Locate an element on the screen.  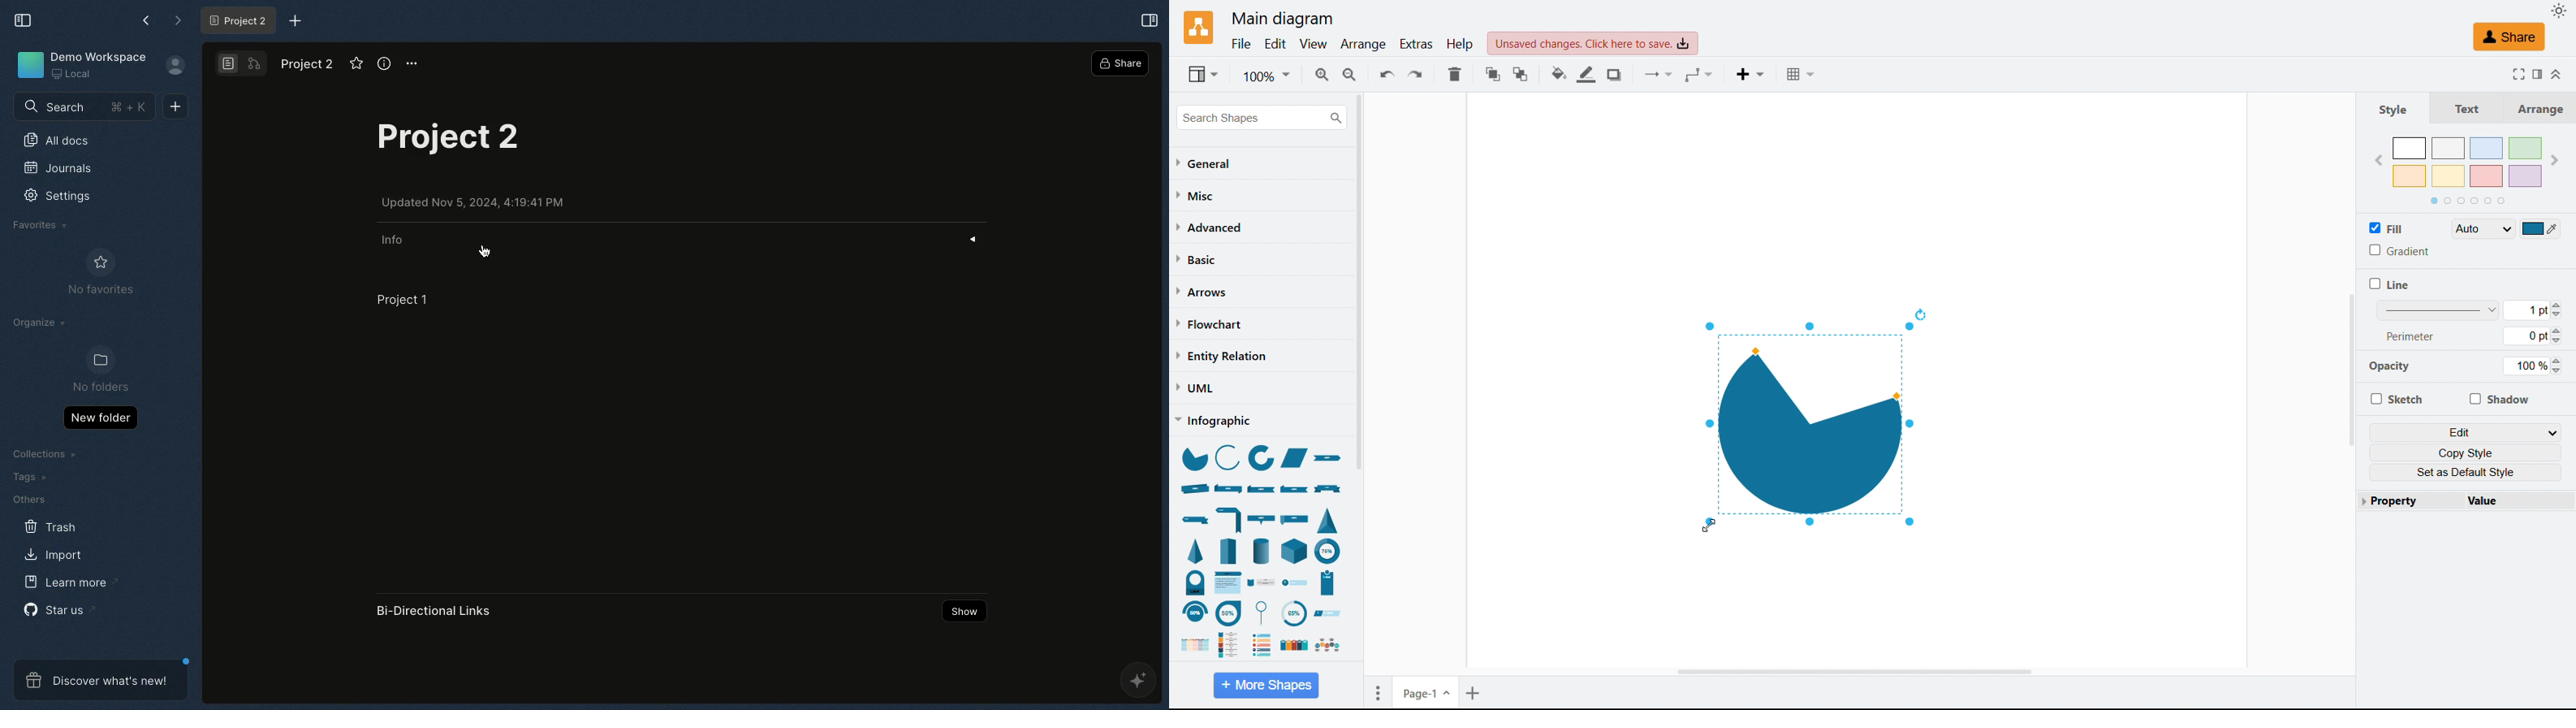
angled entry is located at coordinates (1327, 613).